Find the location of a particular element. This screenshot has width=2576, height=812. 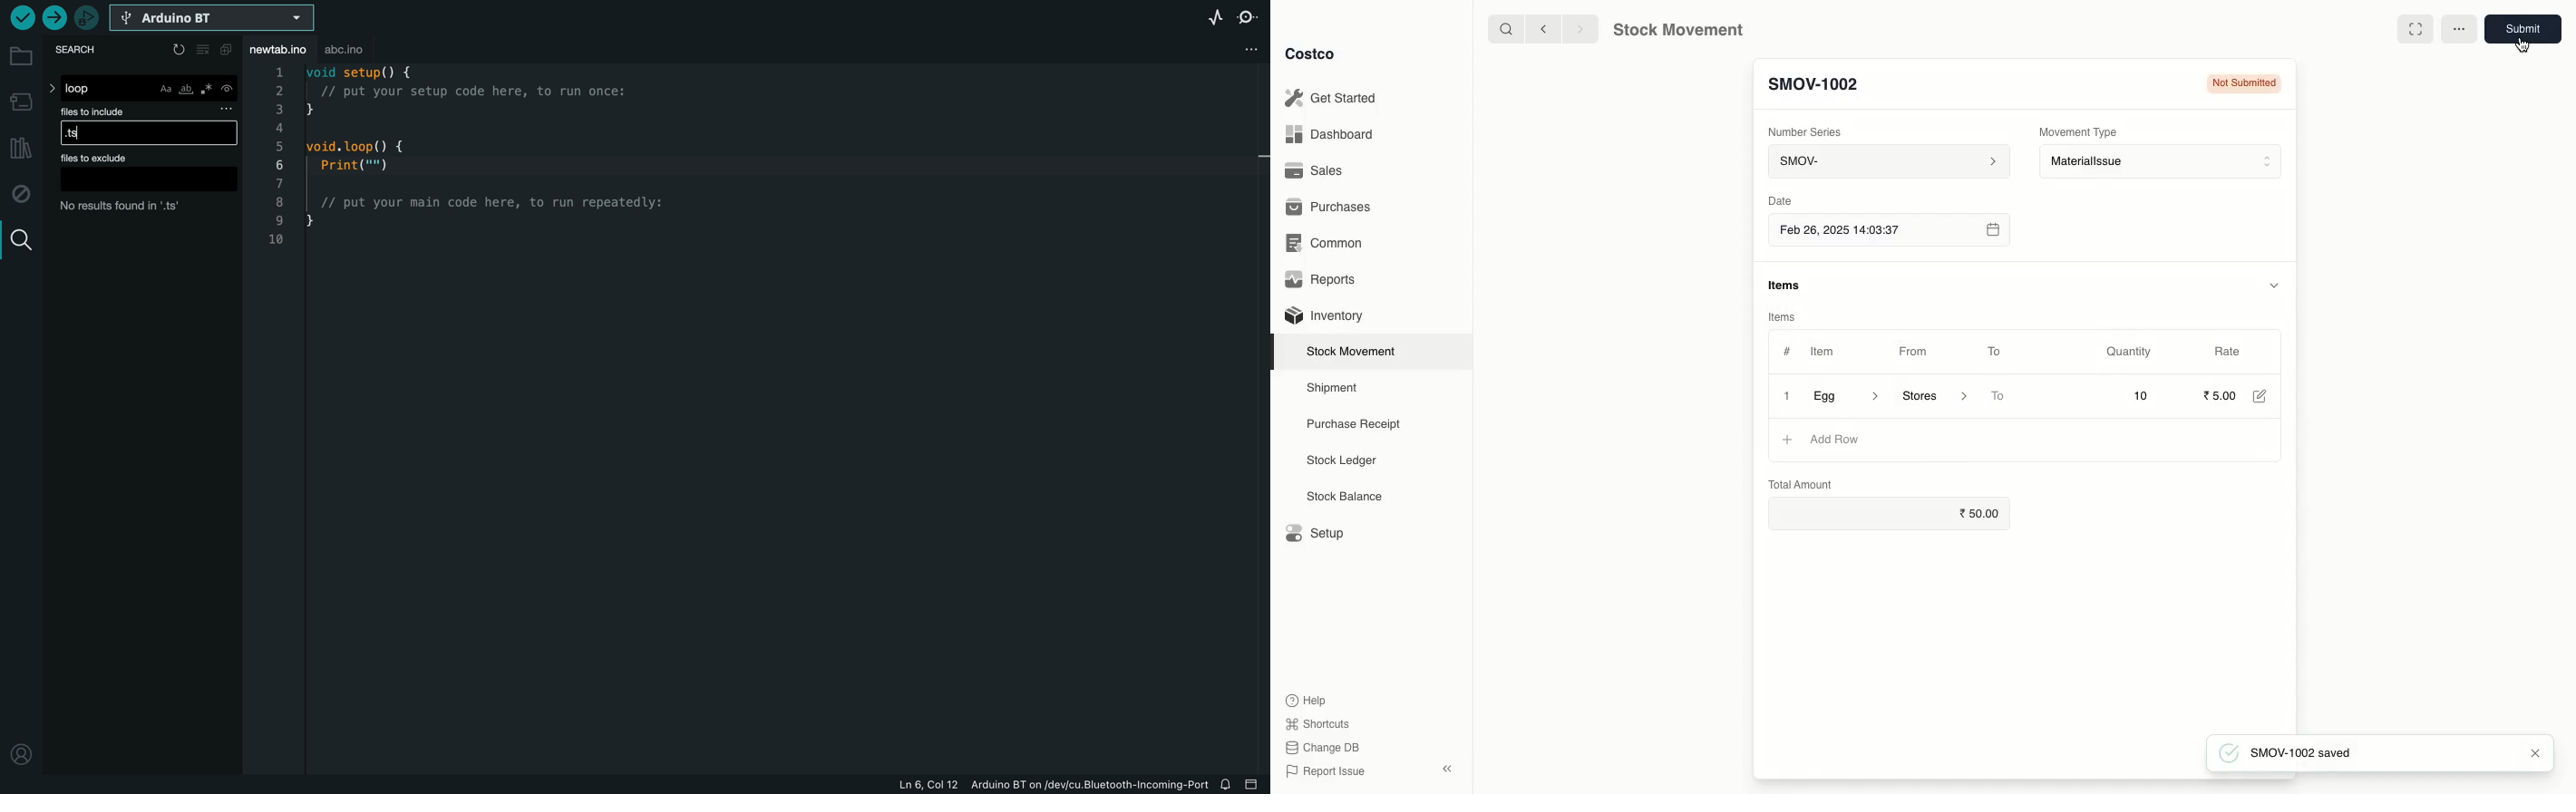

Stock Movement is located at coordinates (1355, 351).